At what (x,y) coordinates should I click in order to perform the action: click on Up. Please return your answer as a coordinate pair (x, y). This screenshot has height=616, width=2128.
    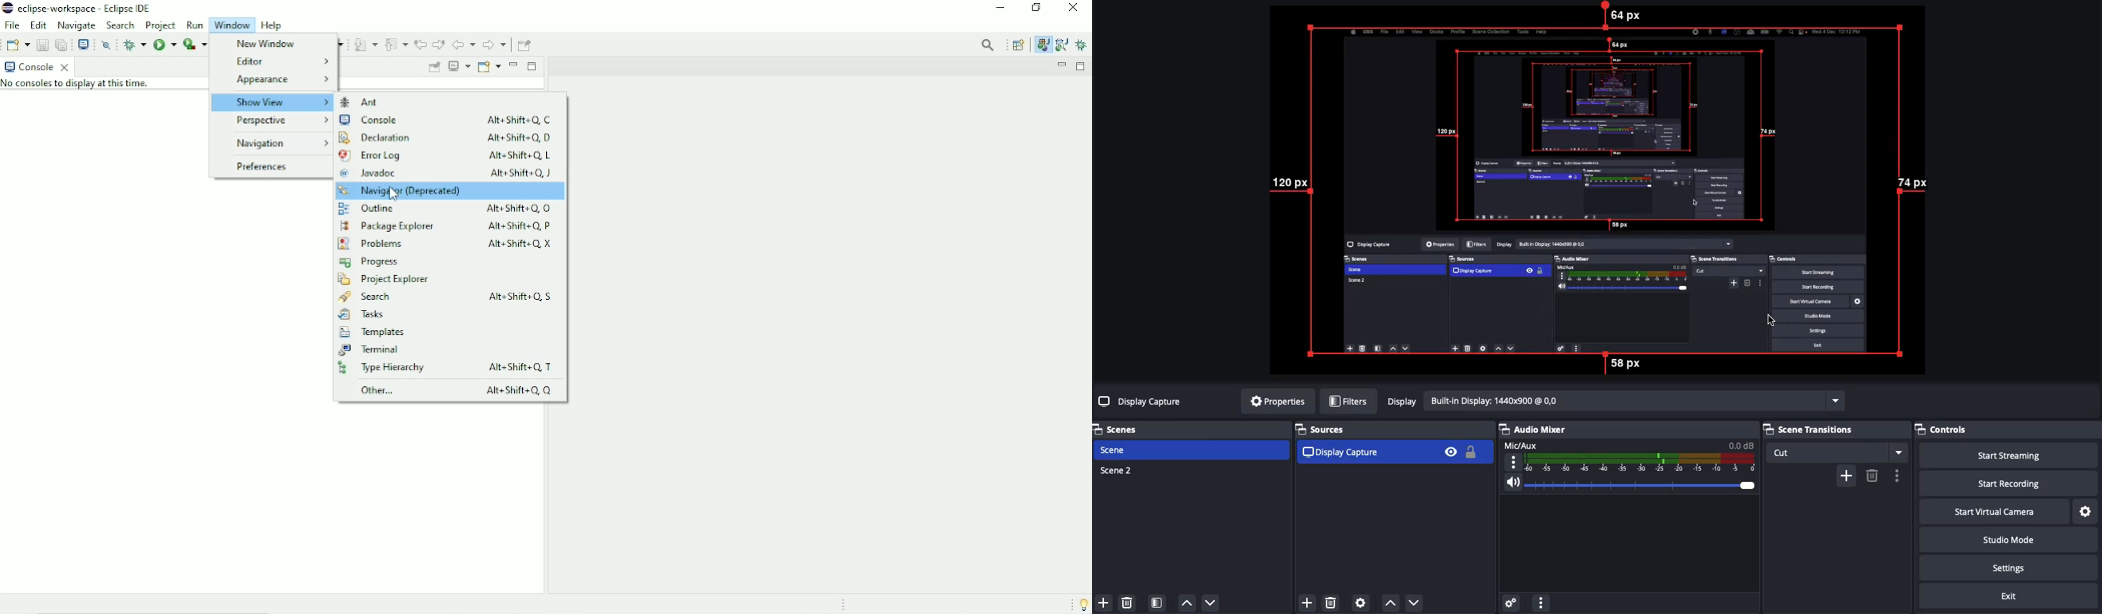
    Looking at the image, I should click on (1388, 600).